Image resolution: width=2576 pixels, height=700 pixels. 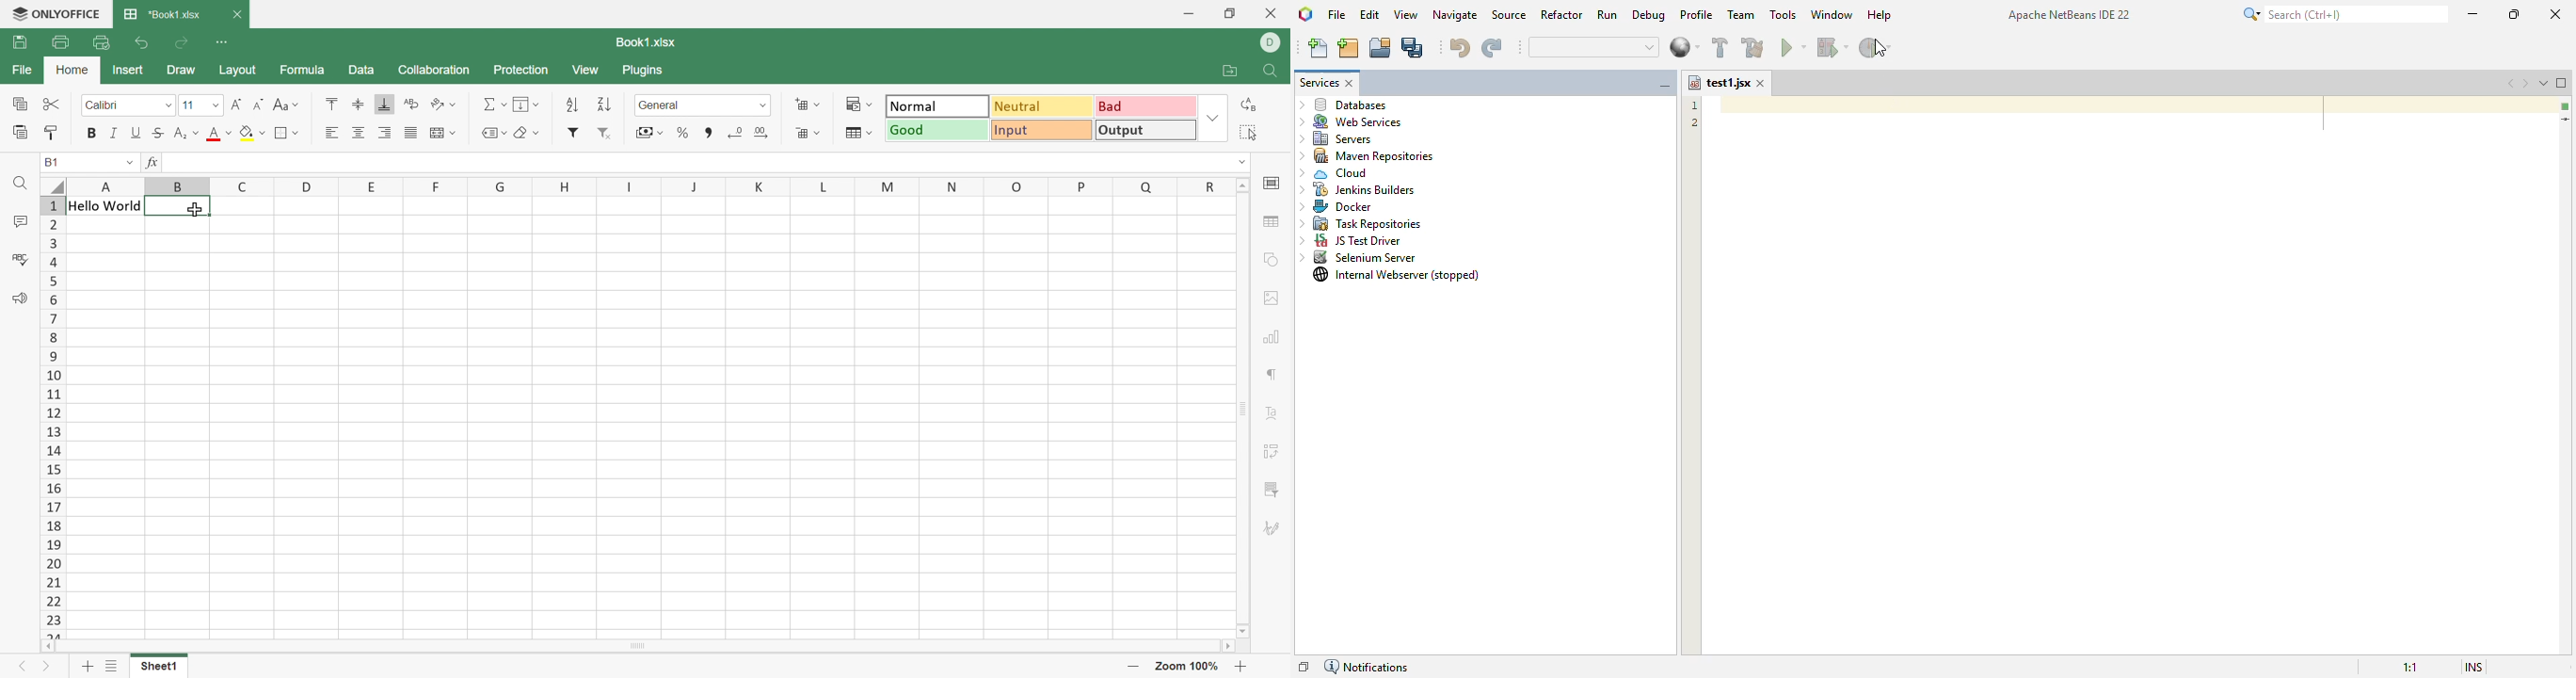 What do you see at coordinates (135, 133) in the screenshot?
I see `Underline` at bounding box center [135, 133].